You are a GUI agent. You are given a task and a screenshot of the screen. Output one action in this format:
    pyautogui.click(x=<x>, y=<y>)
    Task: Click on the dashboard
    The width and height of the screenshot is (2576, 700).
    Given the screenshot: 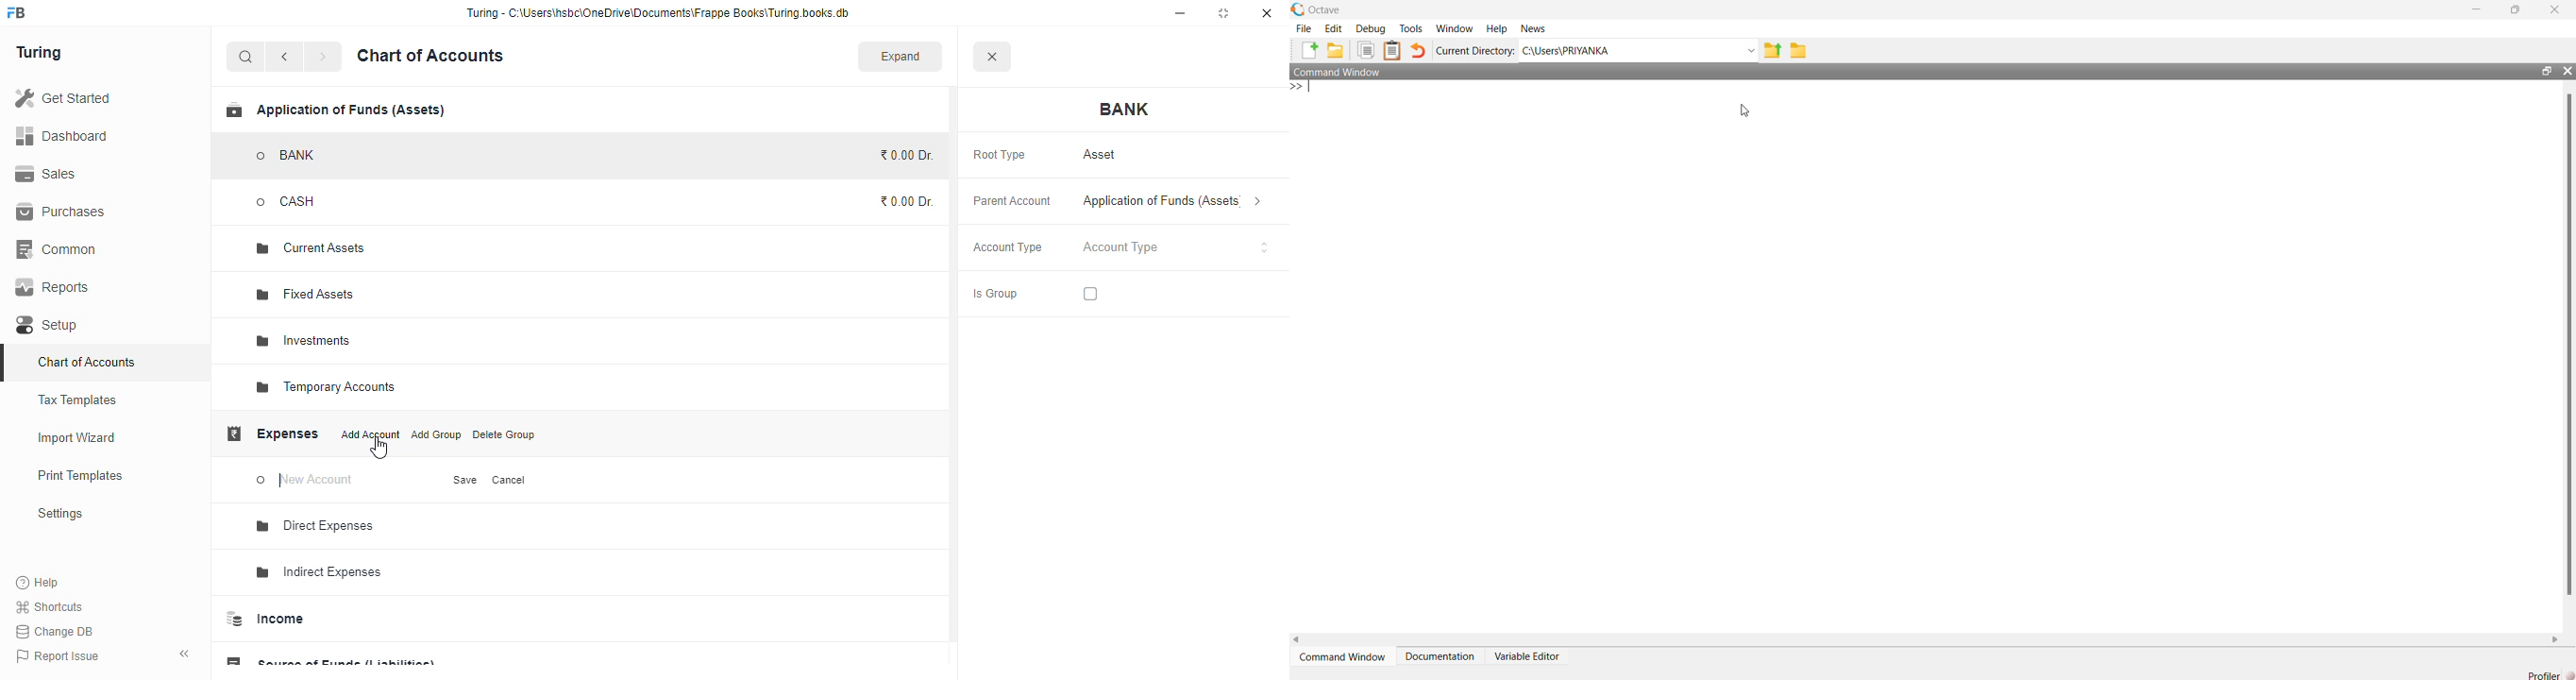 What is the action you would take?
    pyautogui.click(x=61, y=135)
    